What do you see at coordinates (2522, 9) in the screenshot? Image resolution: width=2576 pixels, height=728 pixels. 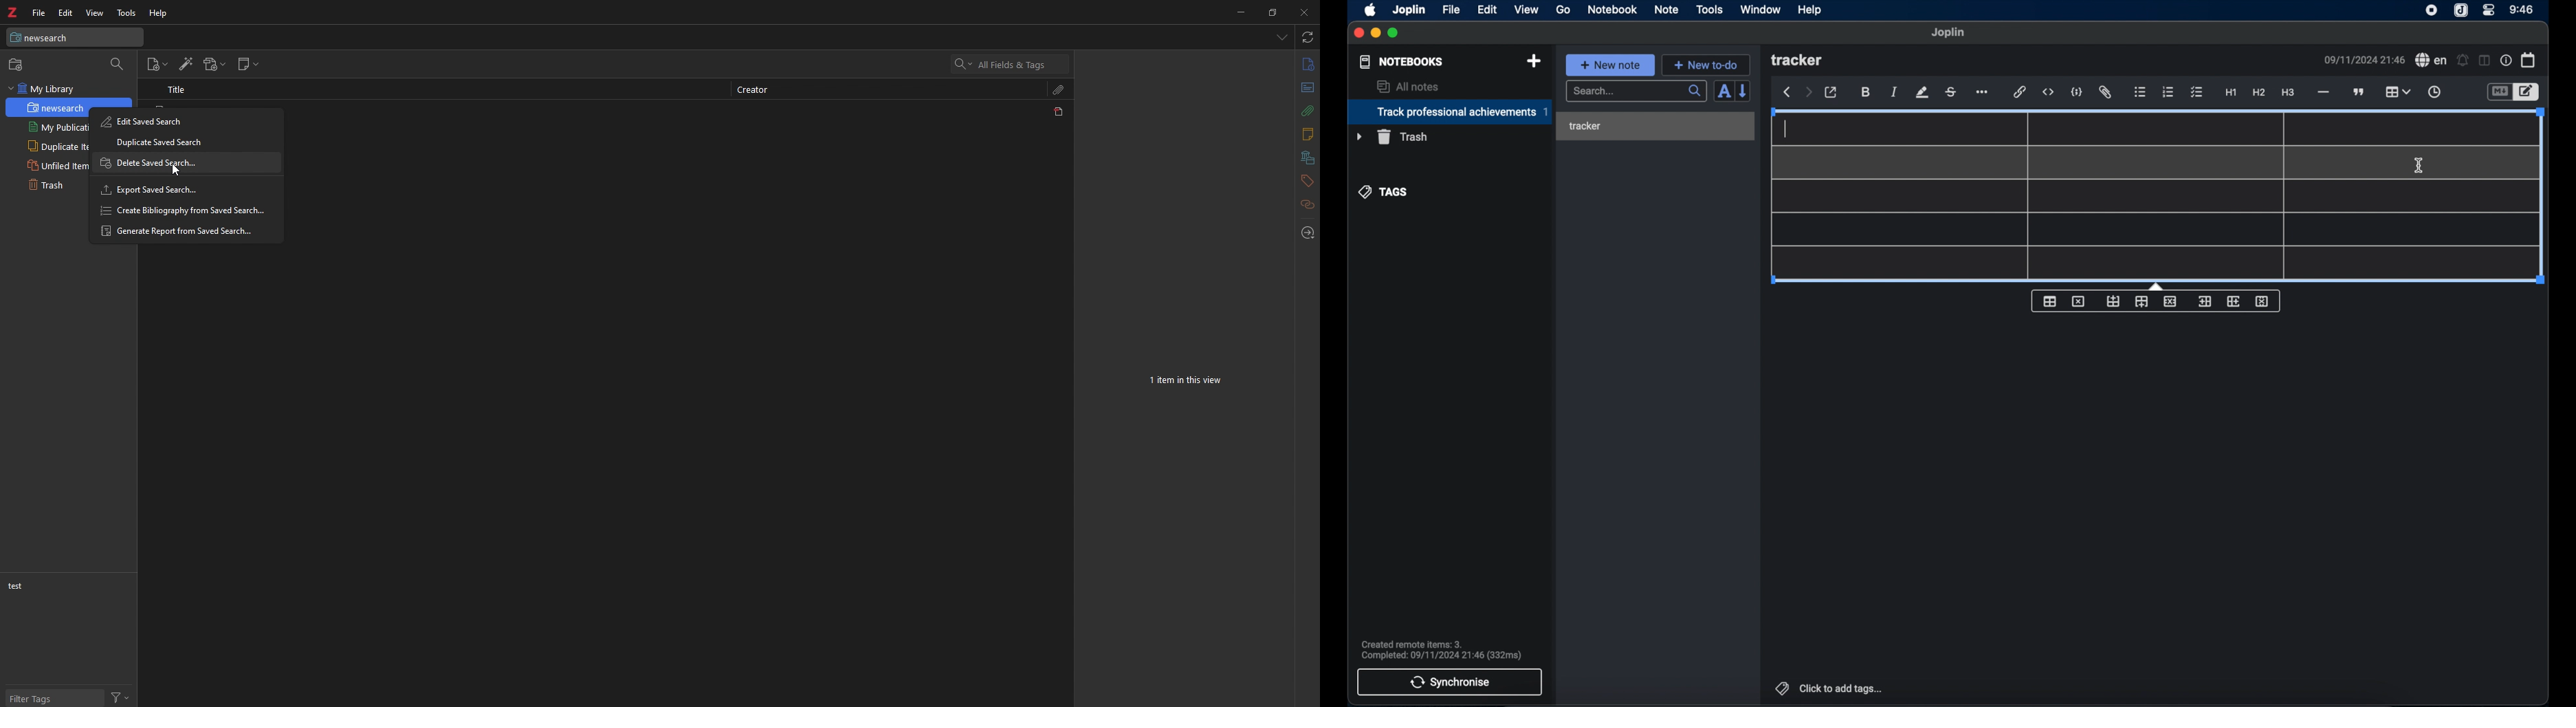 I see `time` at bounding box center [2522, 9].